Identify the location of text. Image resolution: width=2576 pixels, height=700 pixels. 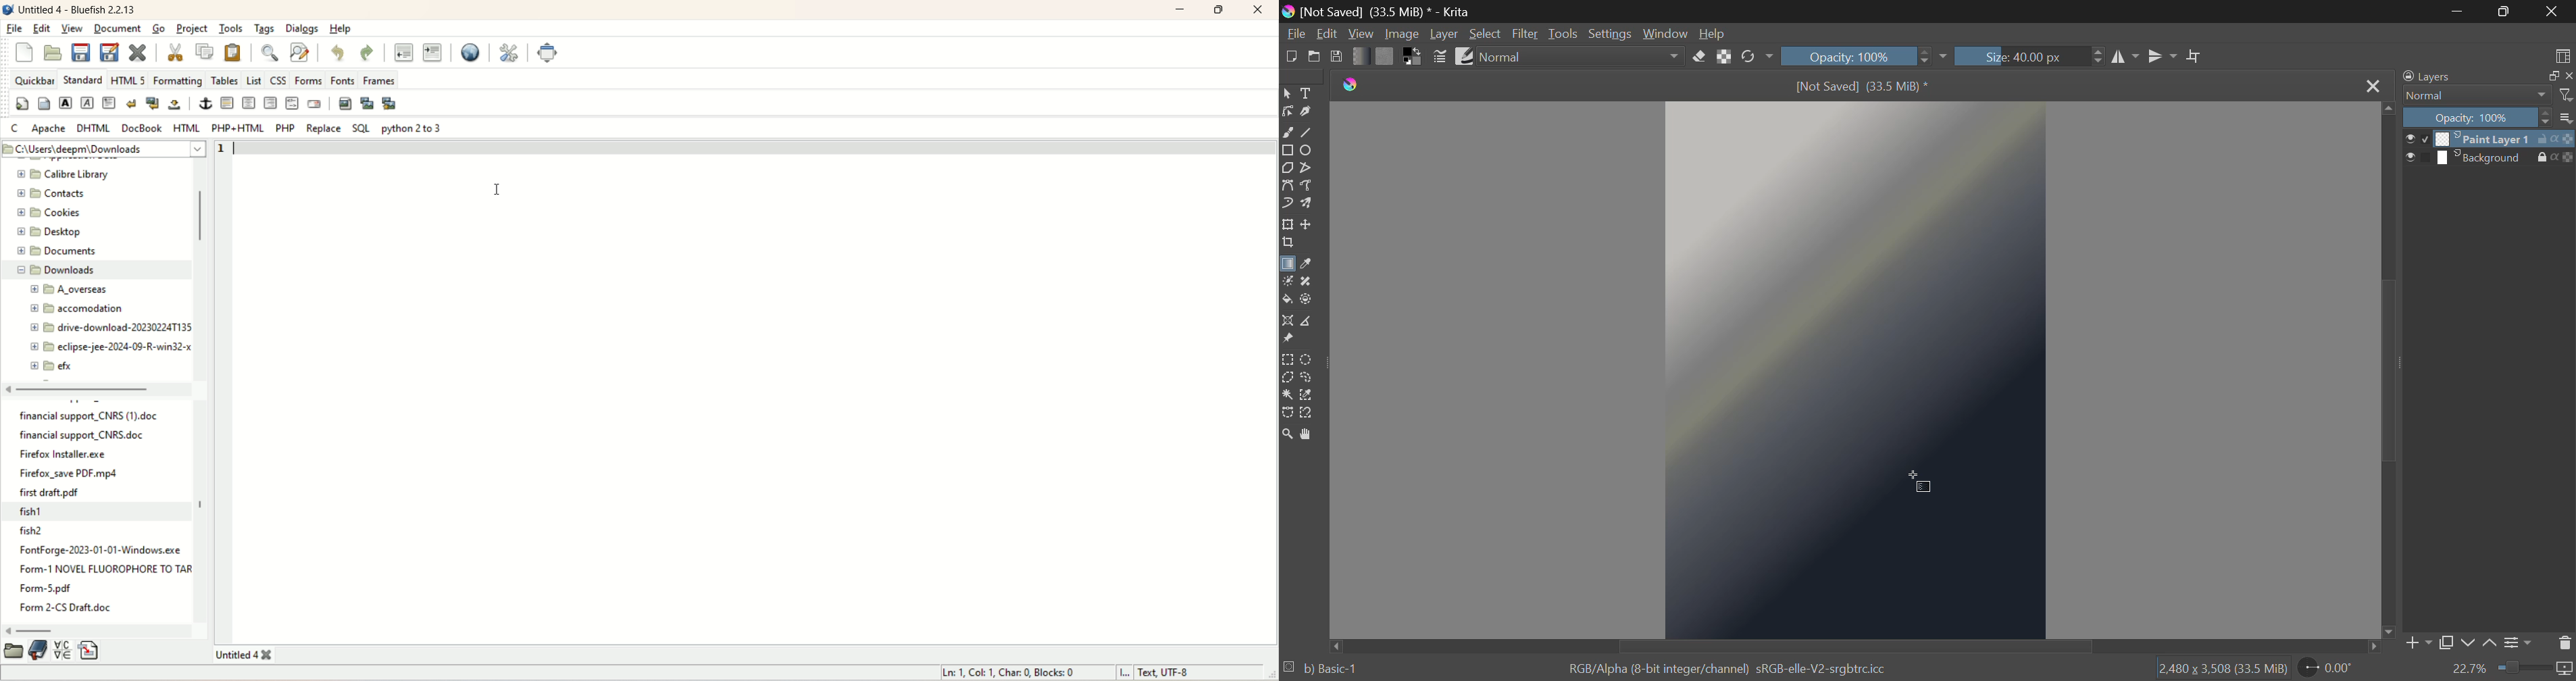
(91, 454).